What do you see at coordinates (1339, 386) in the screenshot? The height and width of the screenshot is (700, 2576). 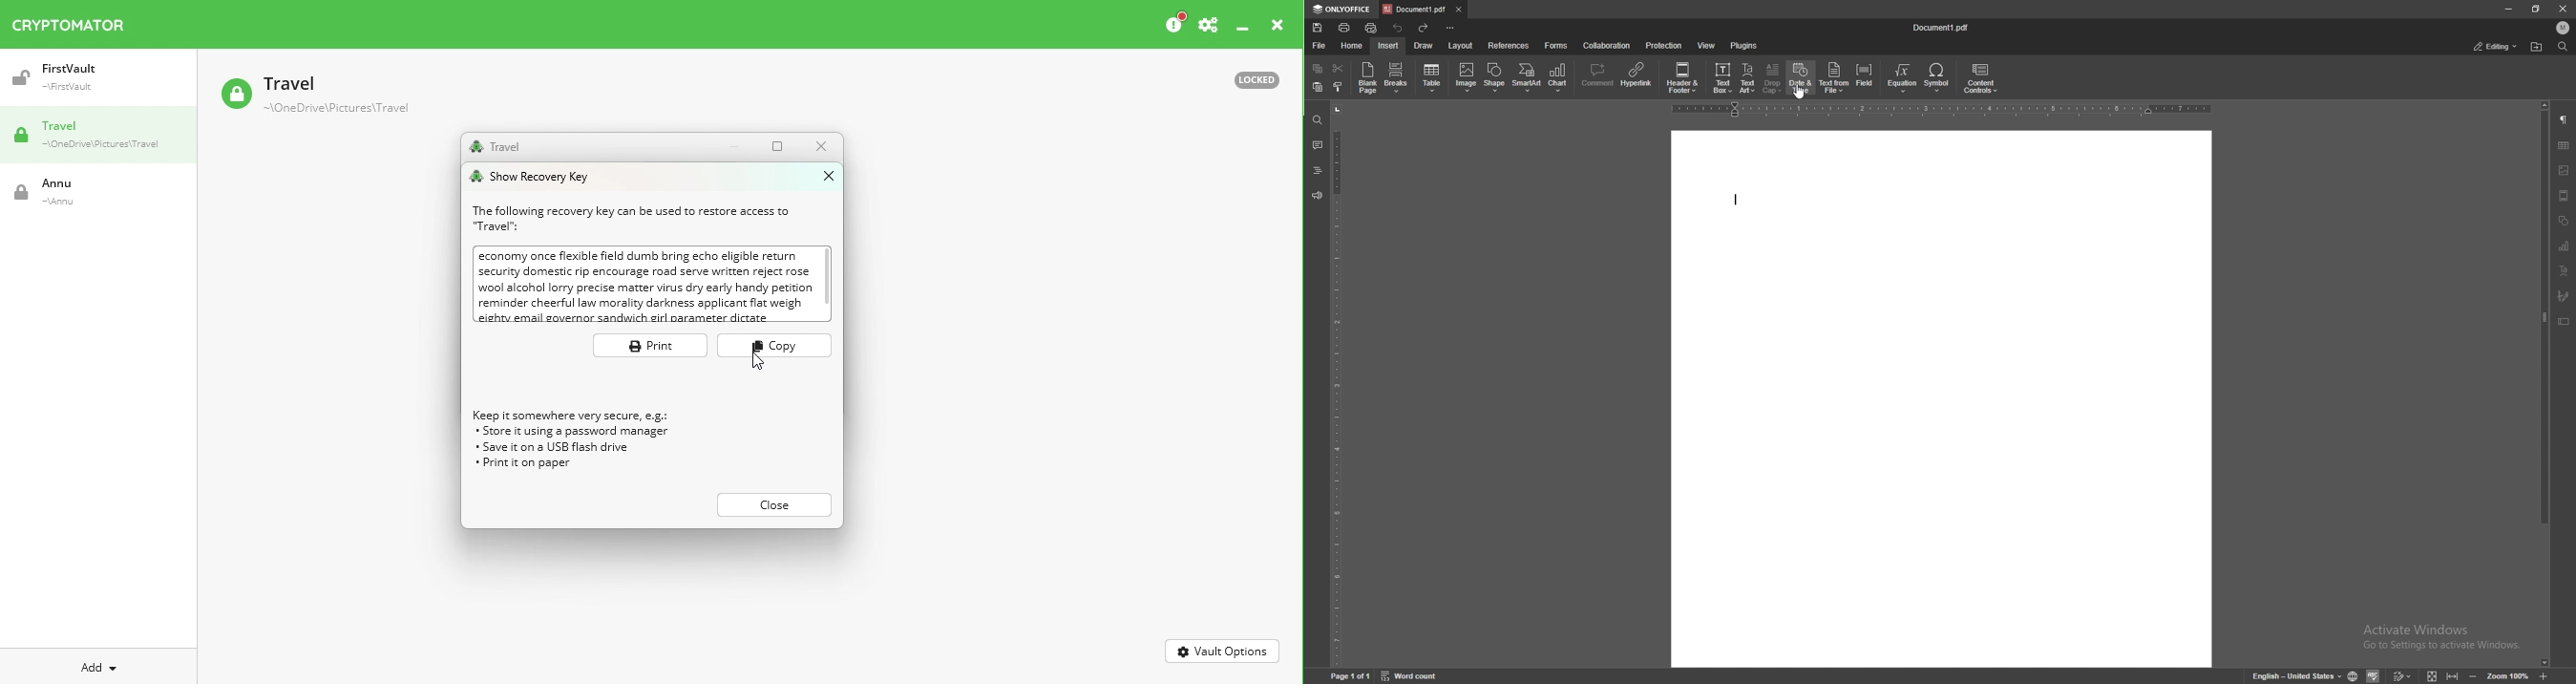 I see `vertical scale` at bounding box center [1339, 386].